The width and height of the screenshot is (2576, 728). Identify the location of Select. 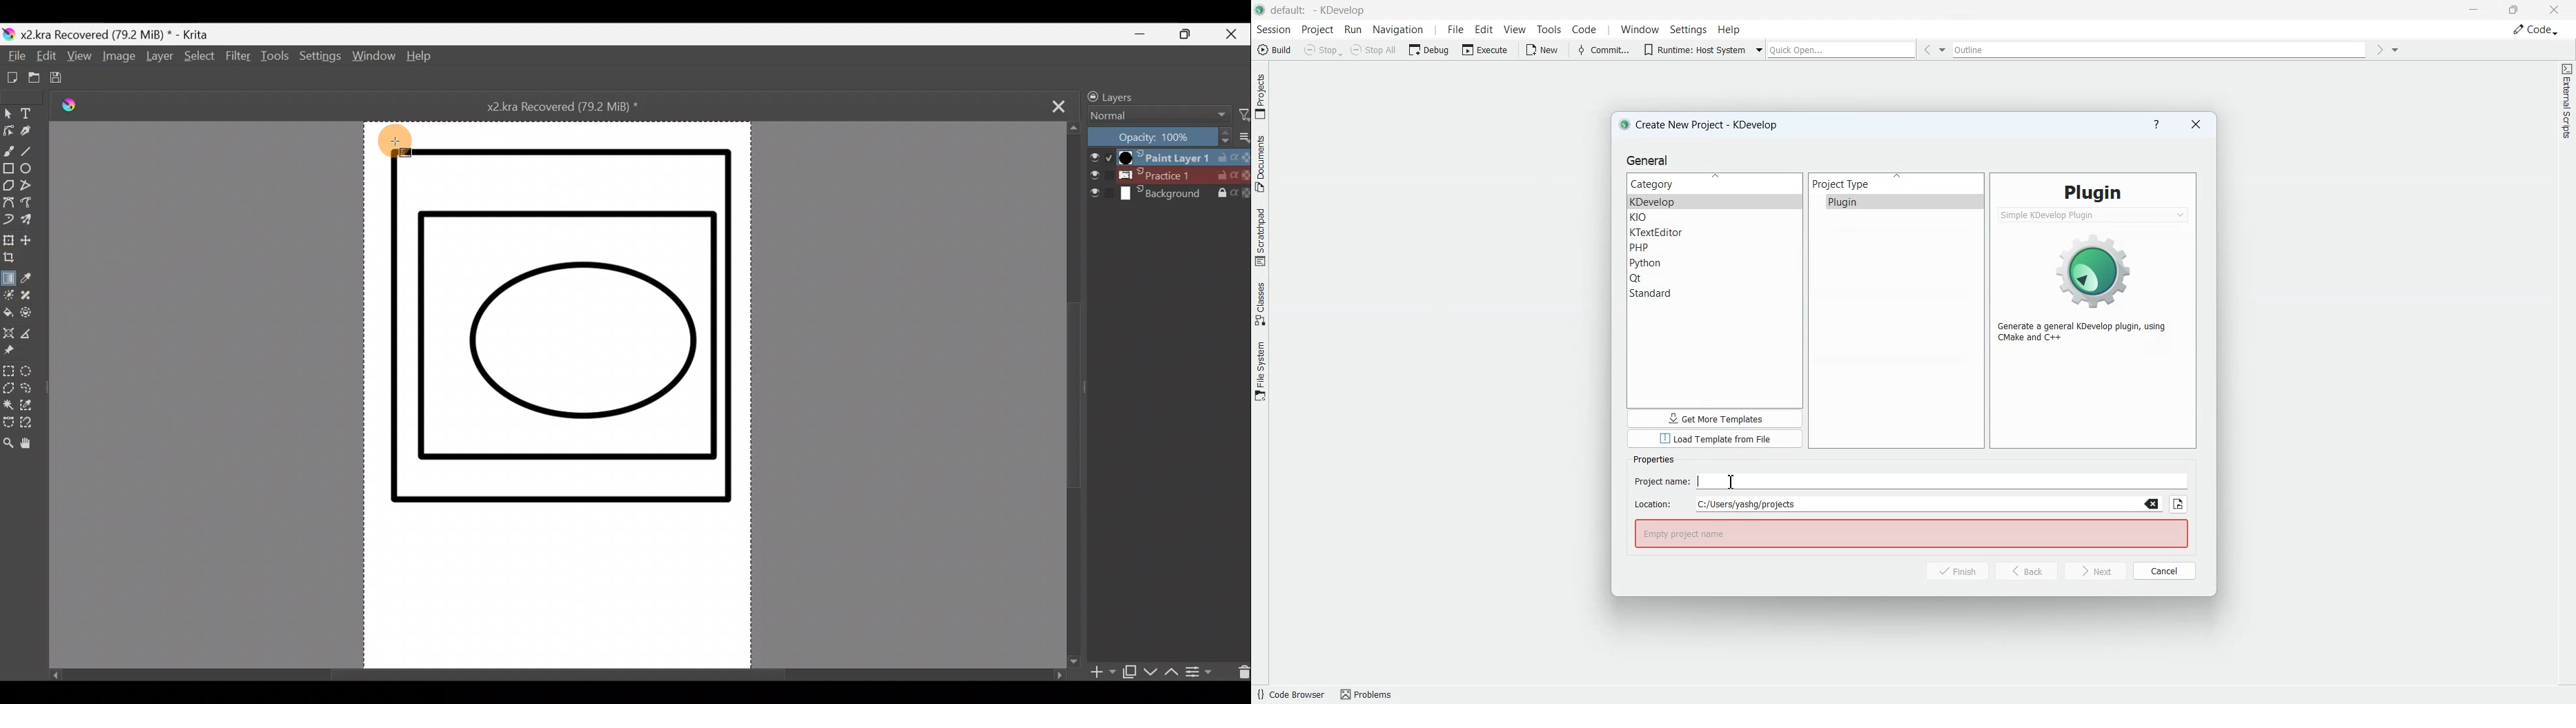
(197, 57).